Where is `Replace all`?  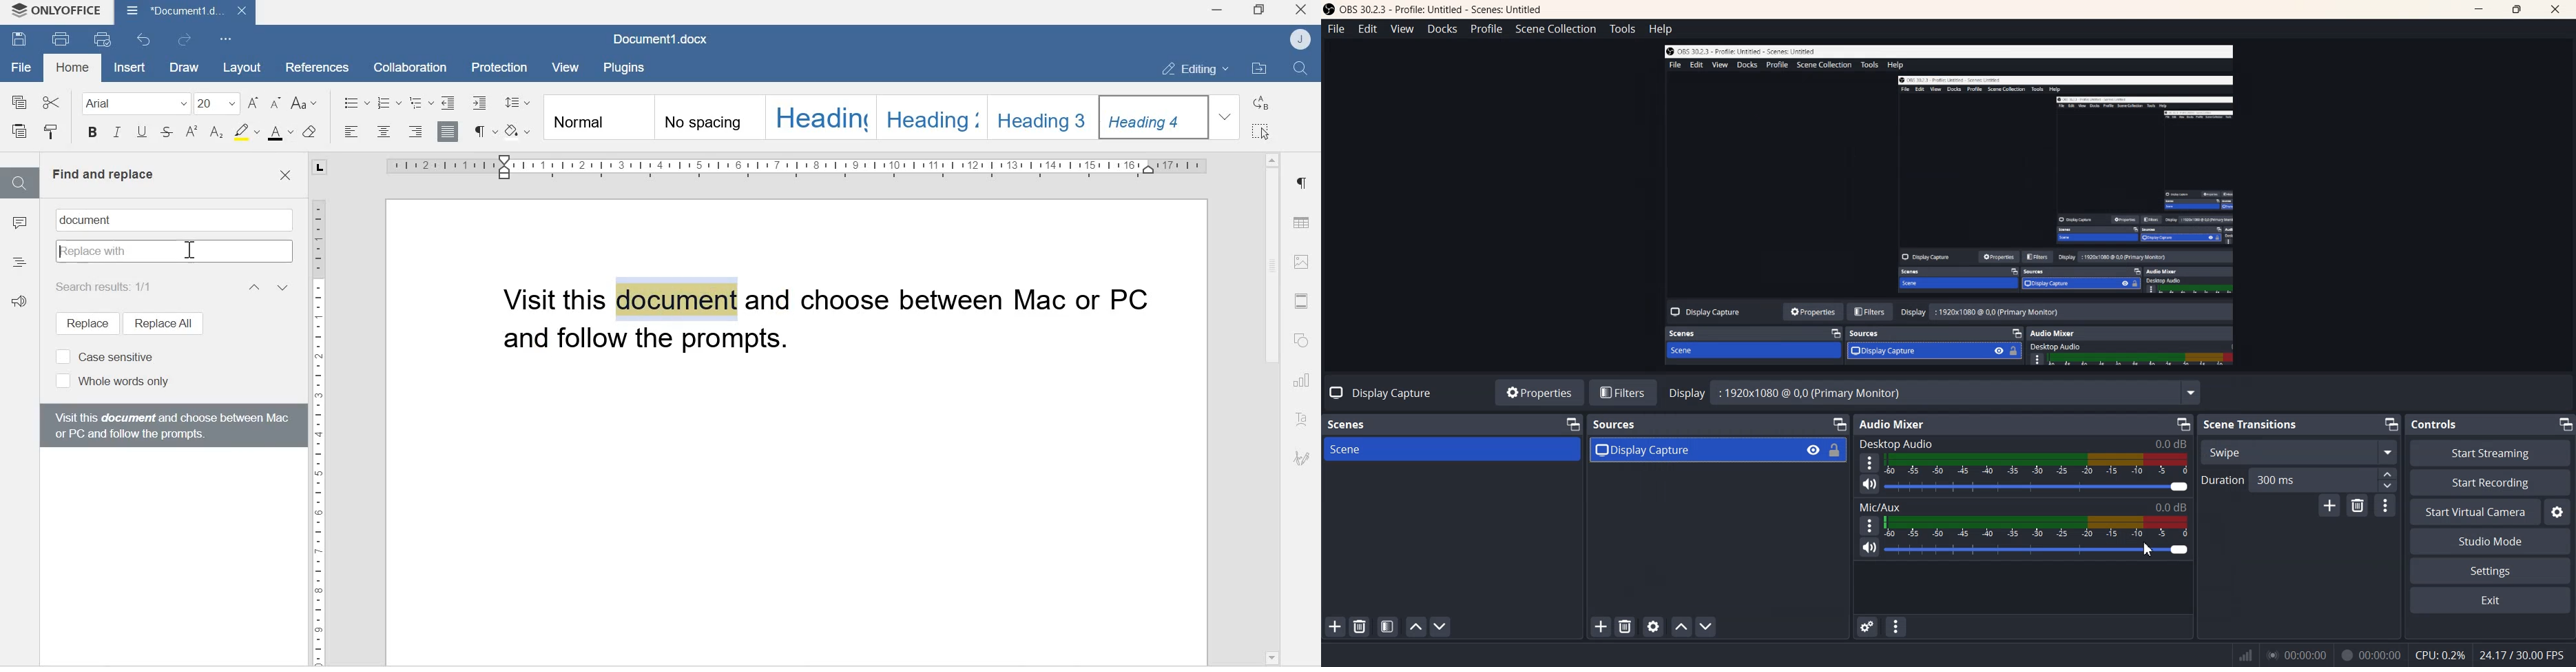
Replace all is located at coordinates (162, 322).